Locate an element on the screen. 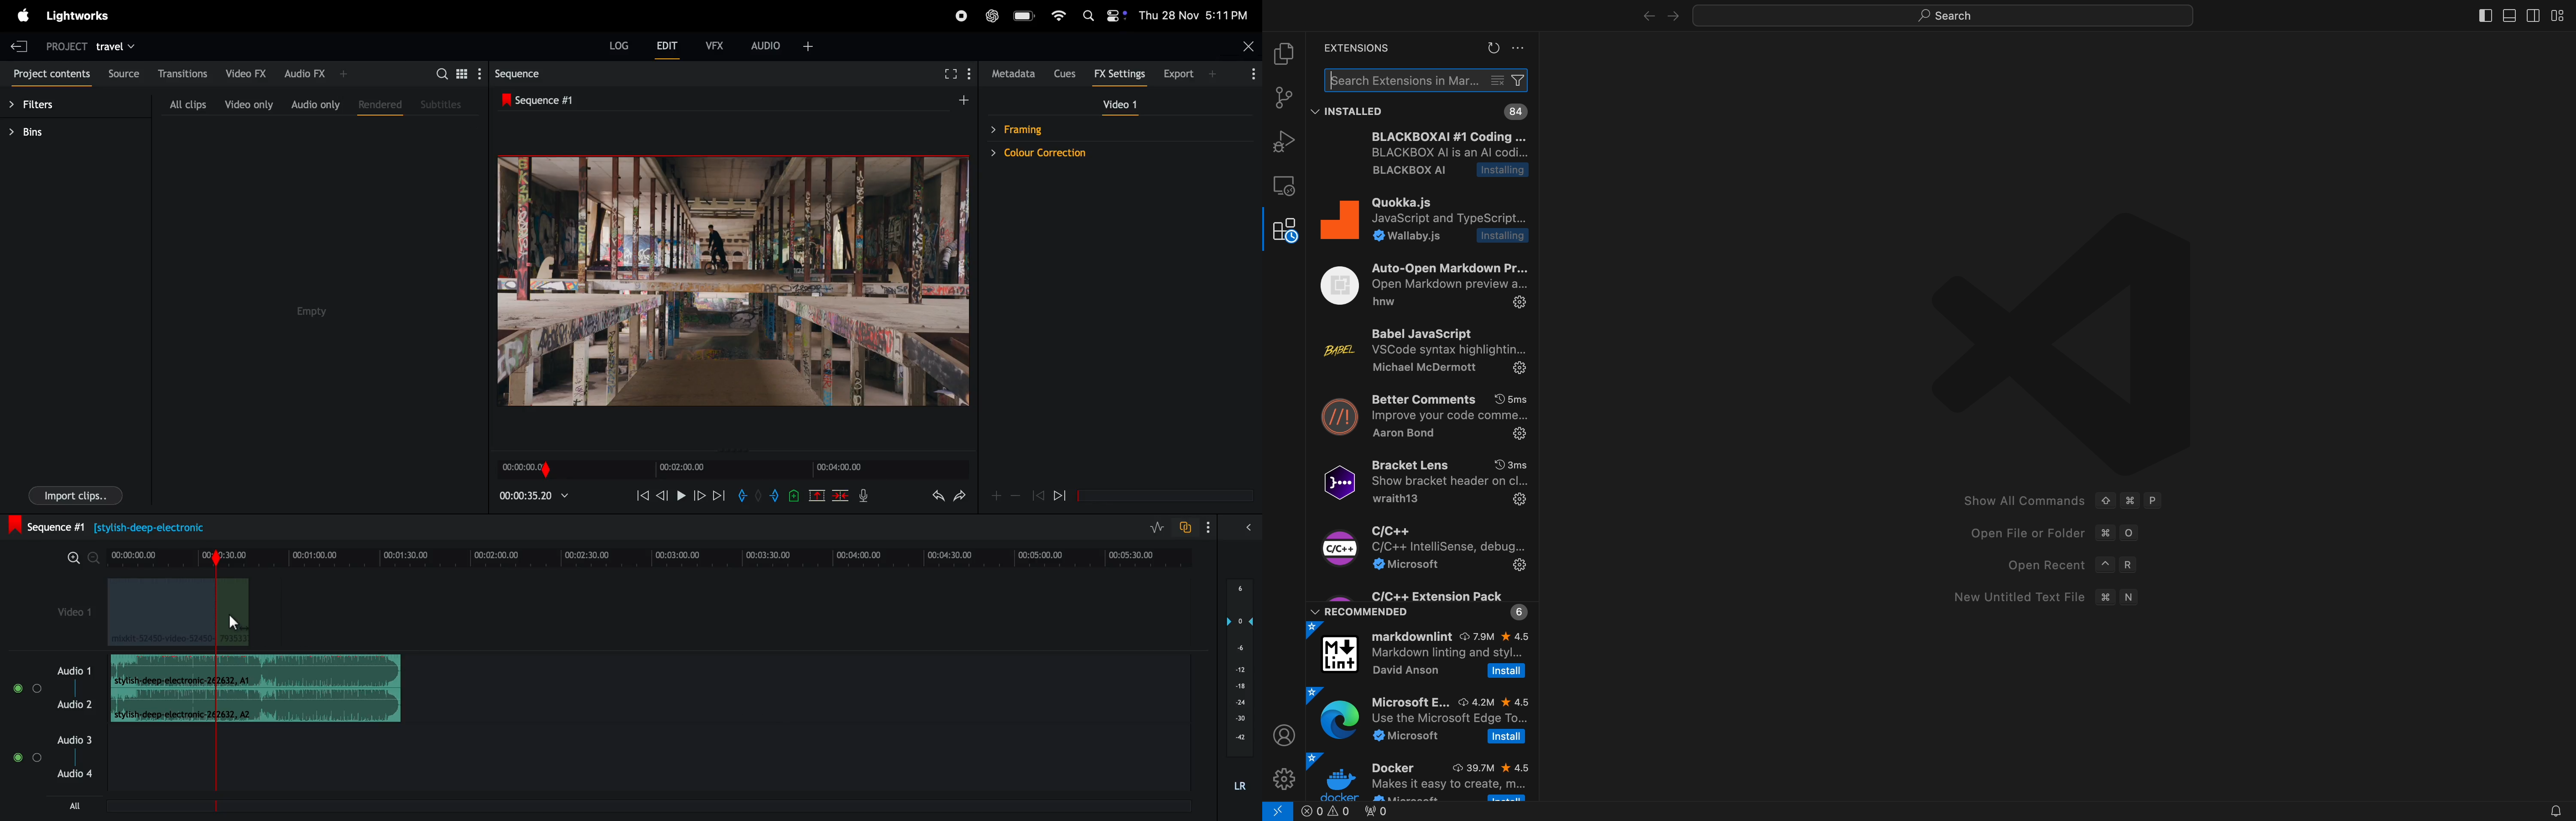  Audio Clip is located at coordinates (256, 707).